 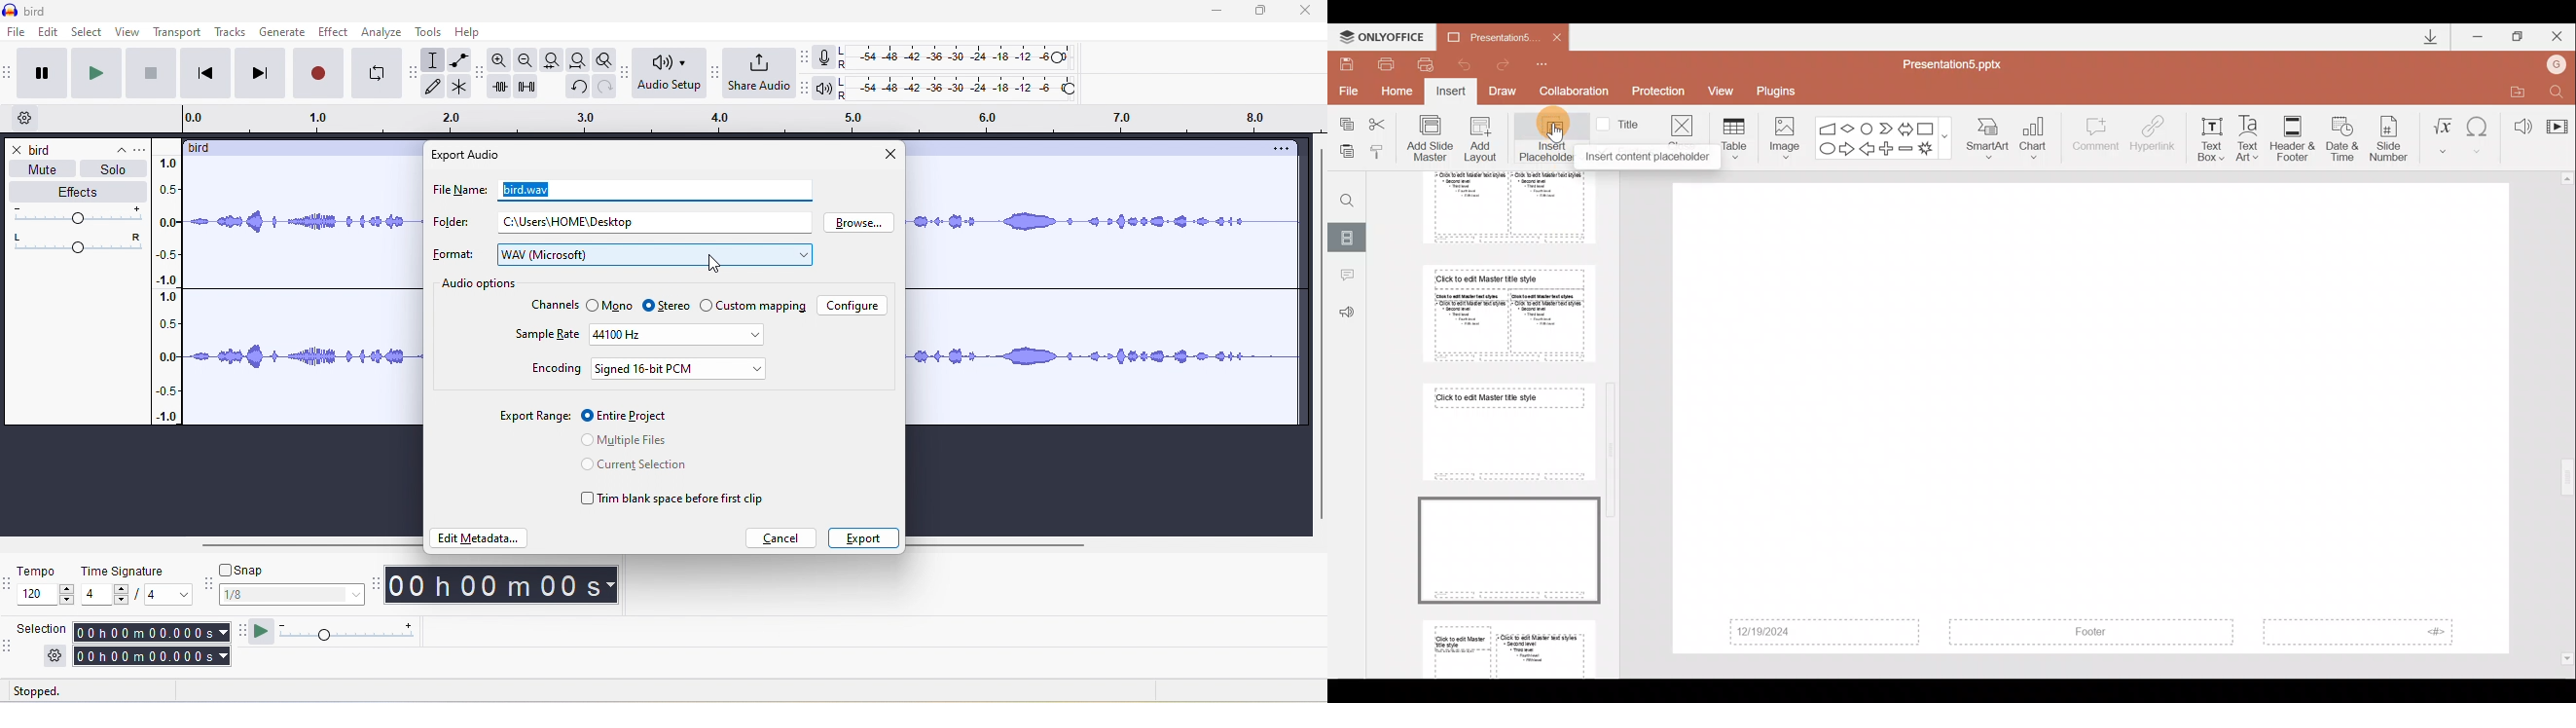 What do you see at coordinates (316, 73) in the screenshot?
I see `record` at bounding box center [316, 73].